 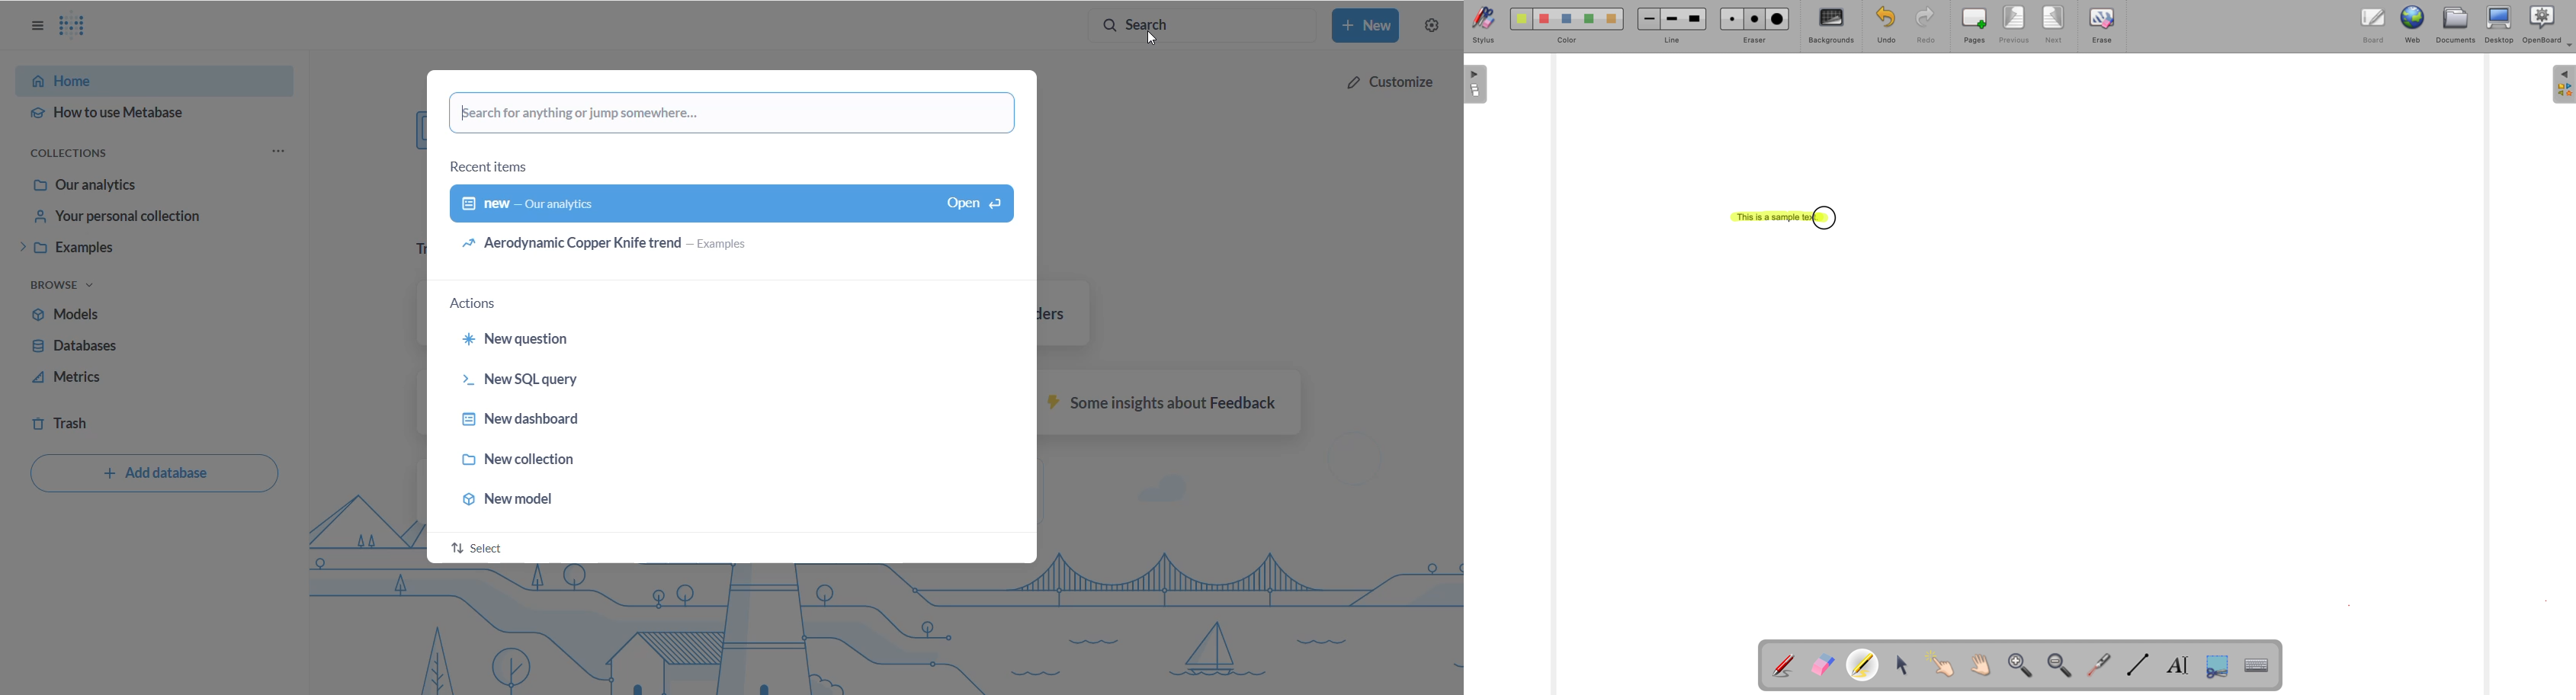 What do you see at coordinates (1731, 19) in the screenshot?
I see `Small eraser` at bounding box center [1731, 19].